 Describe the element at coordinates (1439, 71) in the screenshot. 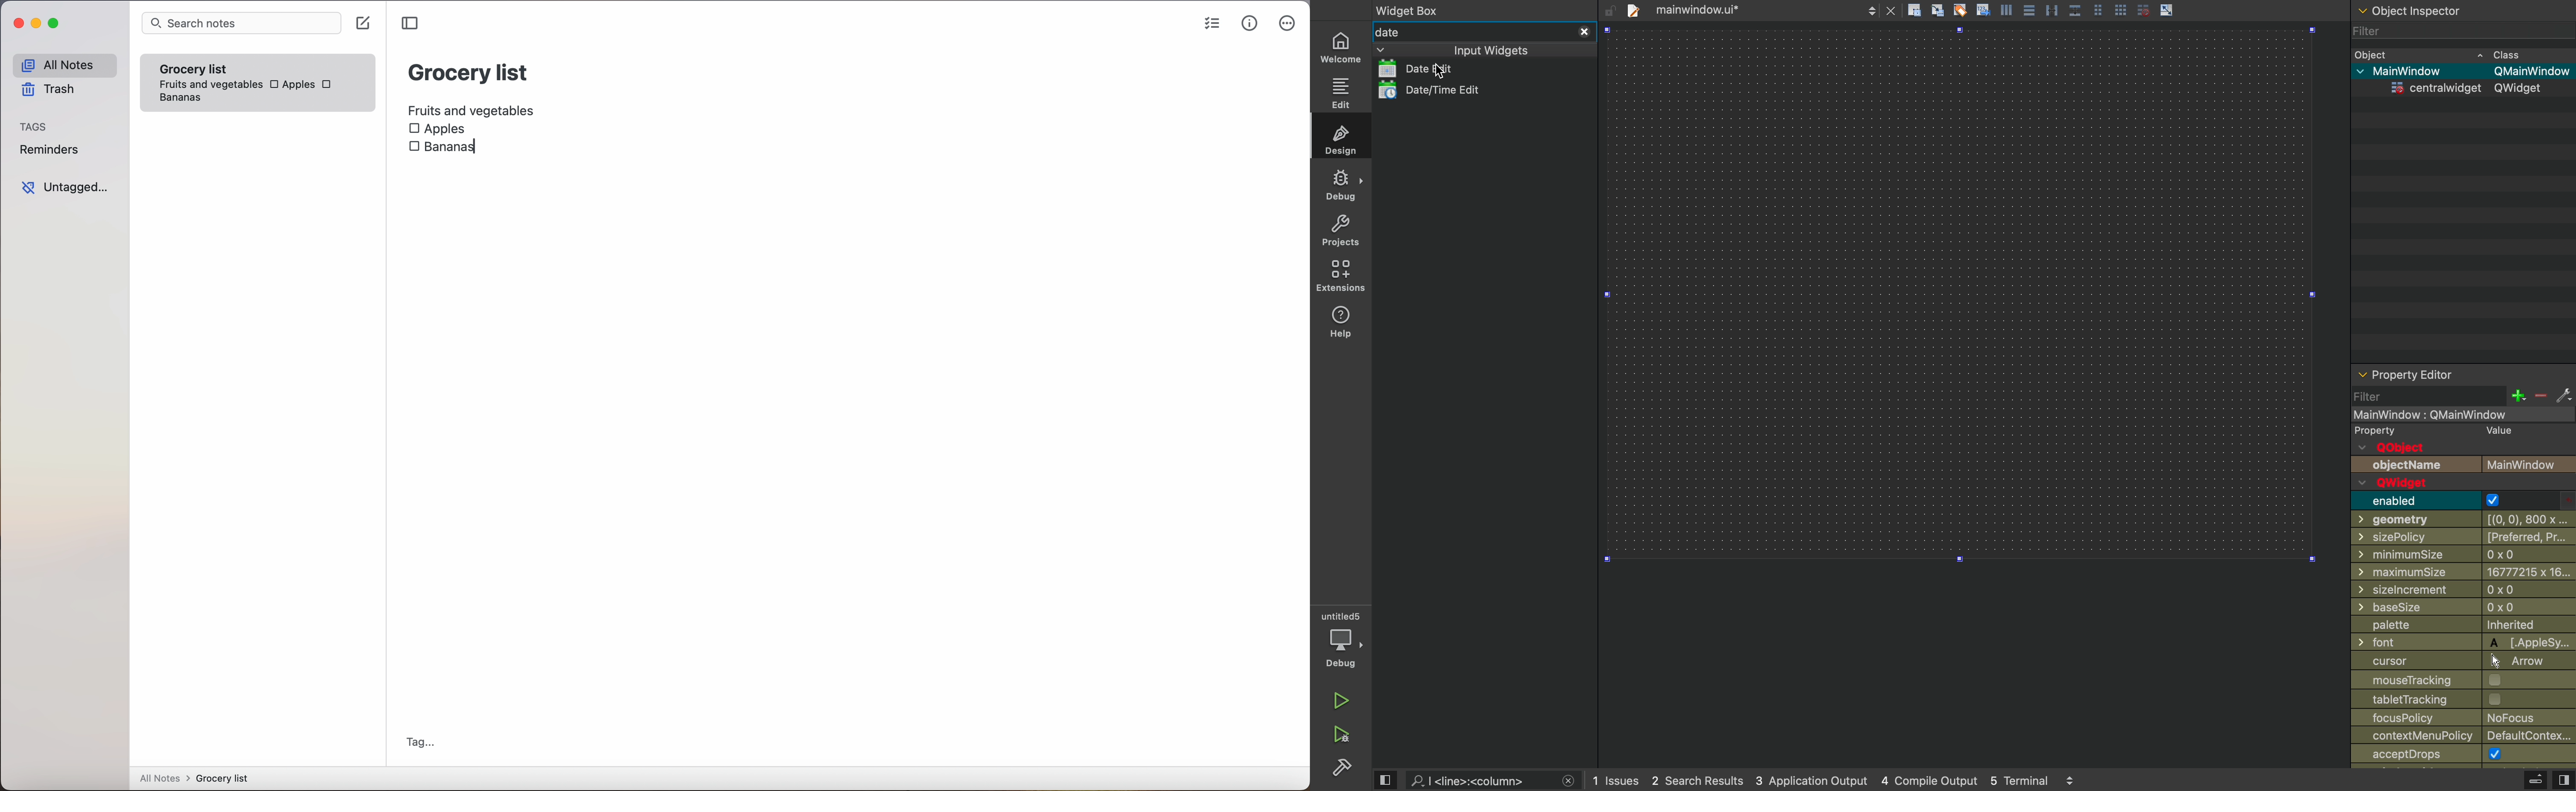

I see `cursor` at that location.